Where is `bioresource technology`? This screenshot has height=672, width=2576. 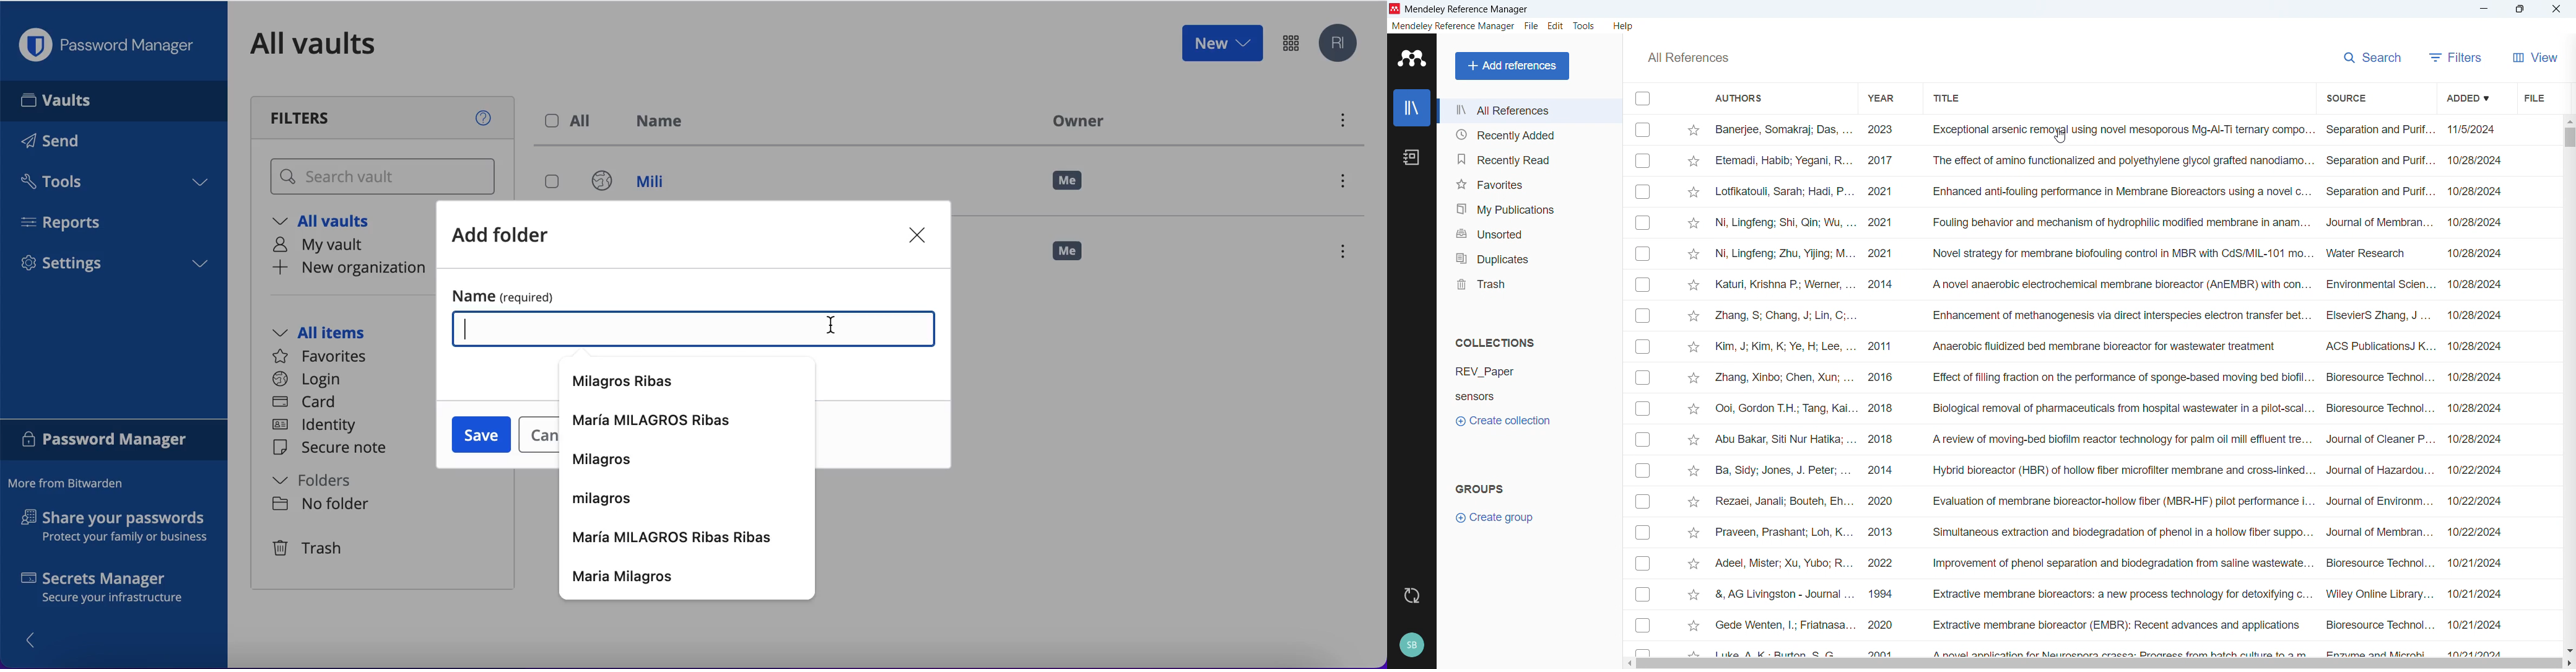
bioresource technology is located at coordinates (2378, 625).